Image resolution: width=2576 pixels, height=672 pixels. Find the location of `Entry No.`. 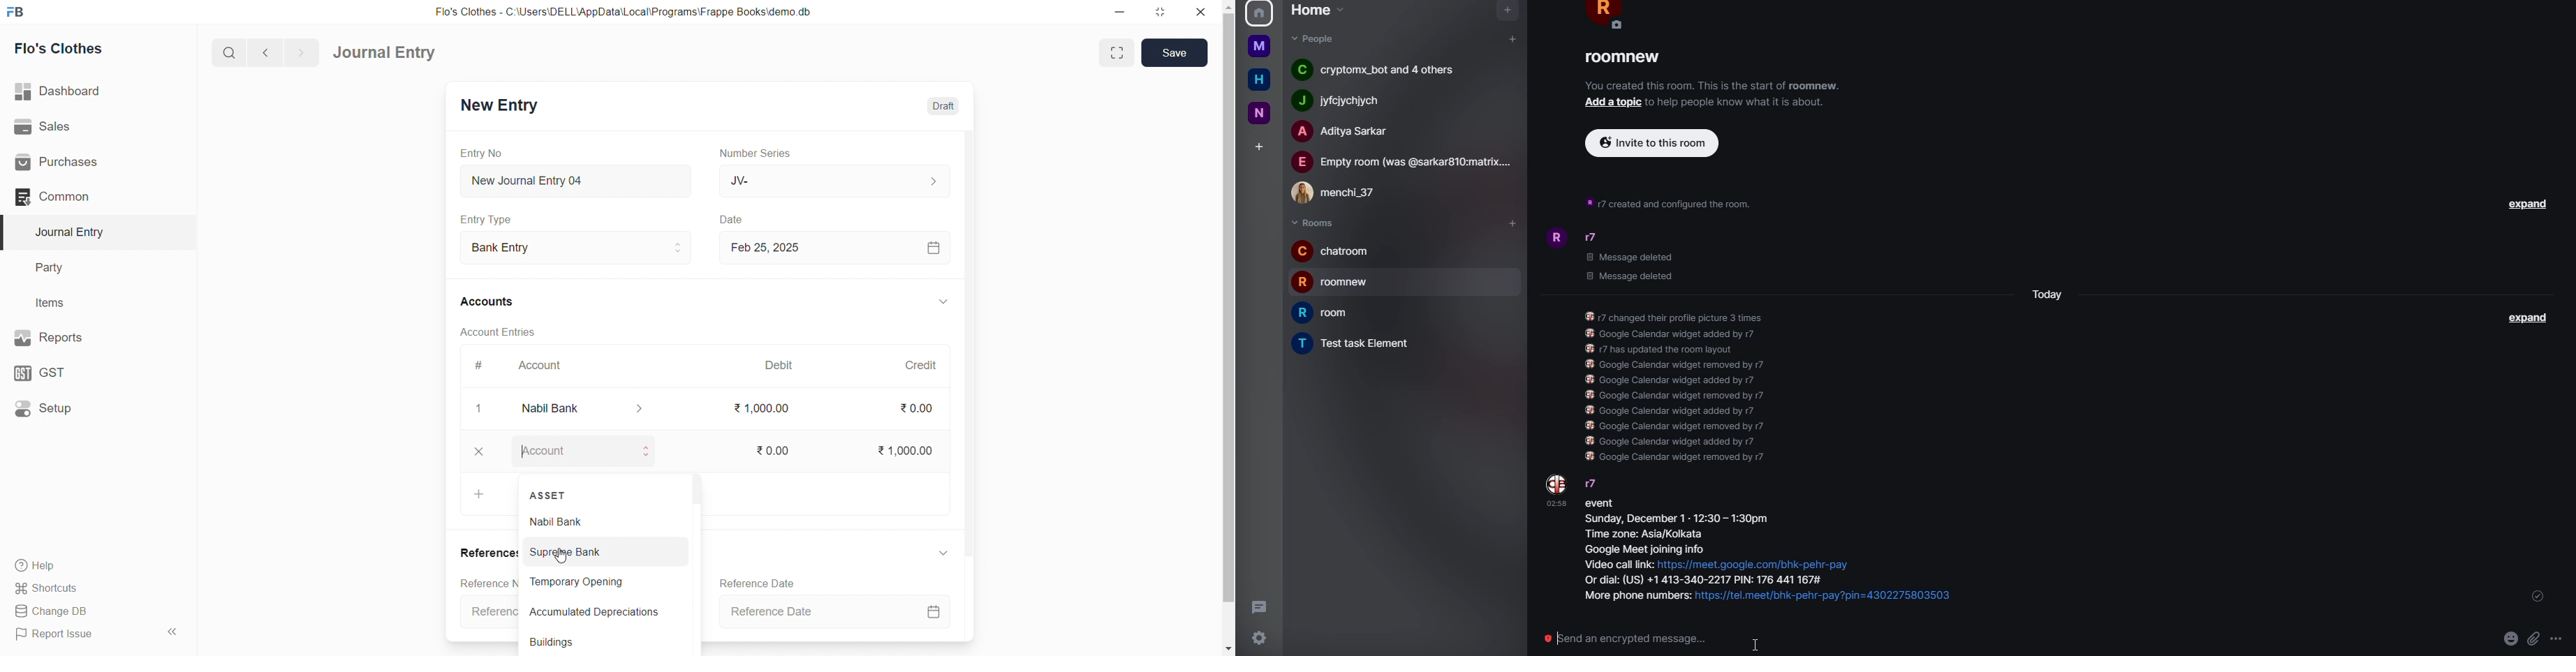

Entry No. is located at coordinates (488, 153).